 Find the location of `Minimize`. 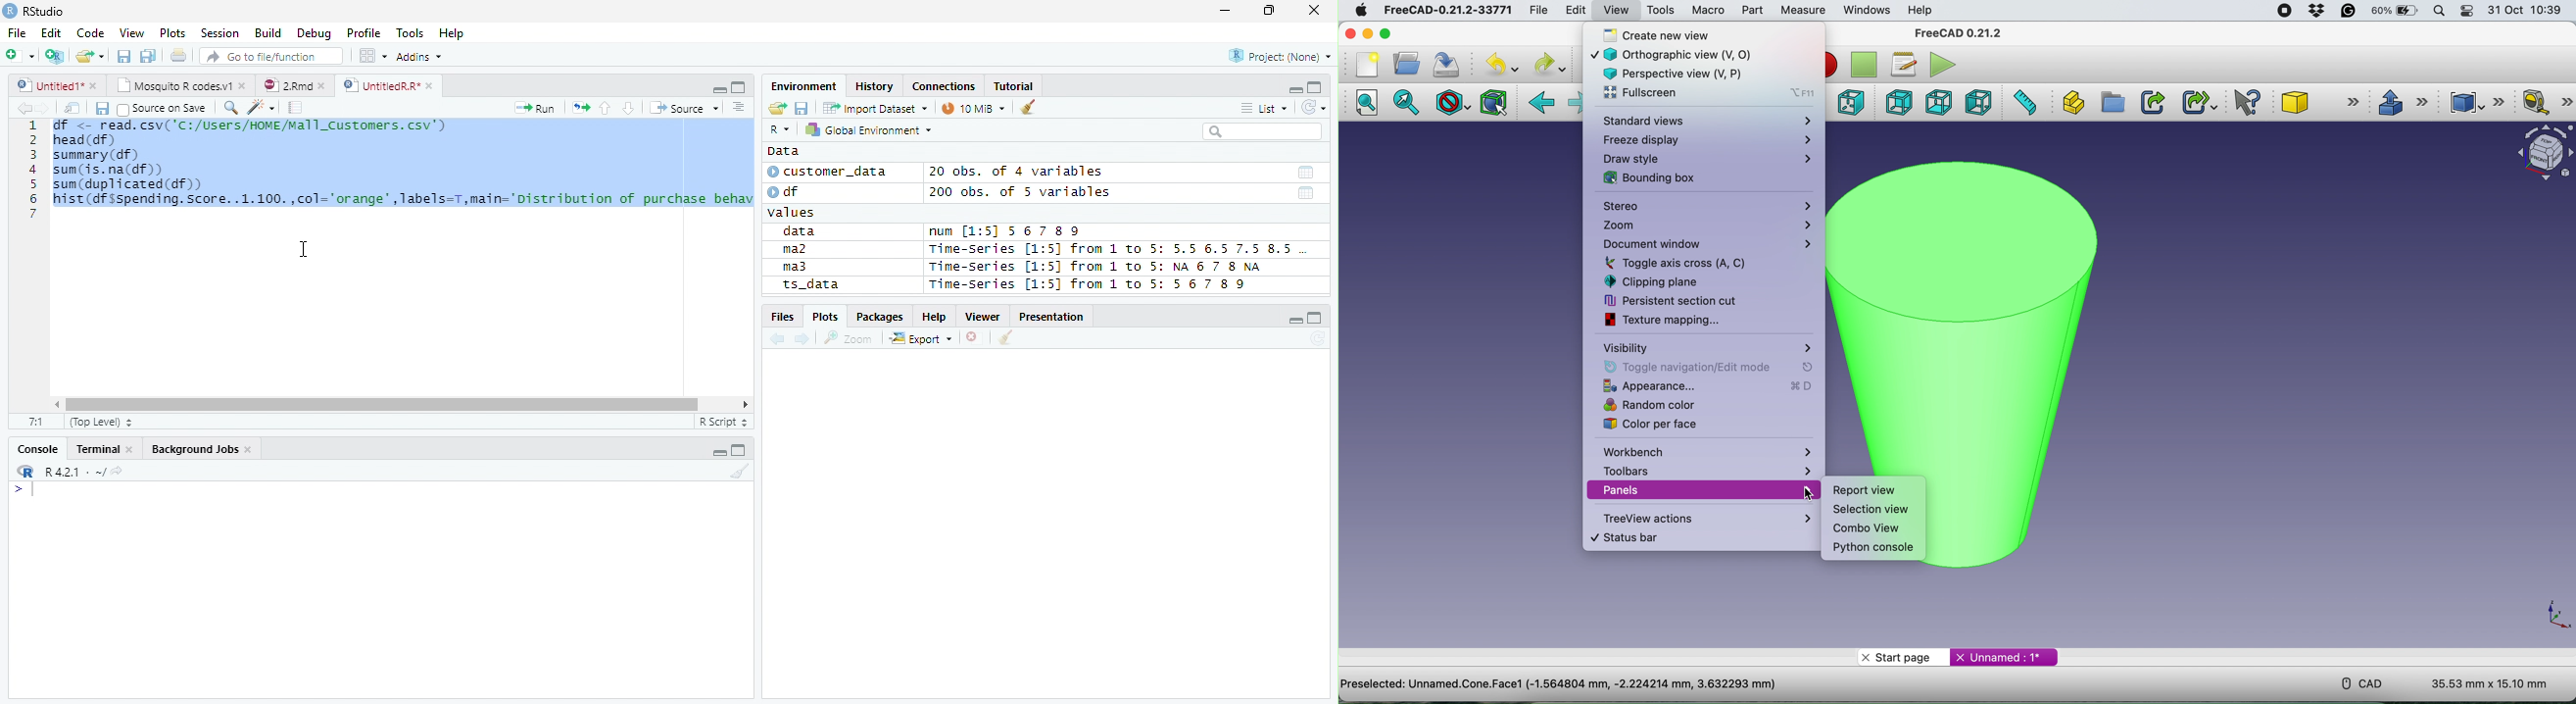

Minimize is located at coordinates (1296, 322).